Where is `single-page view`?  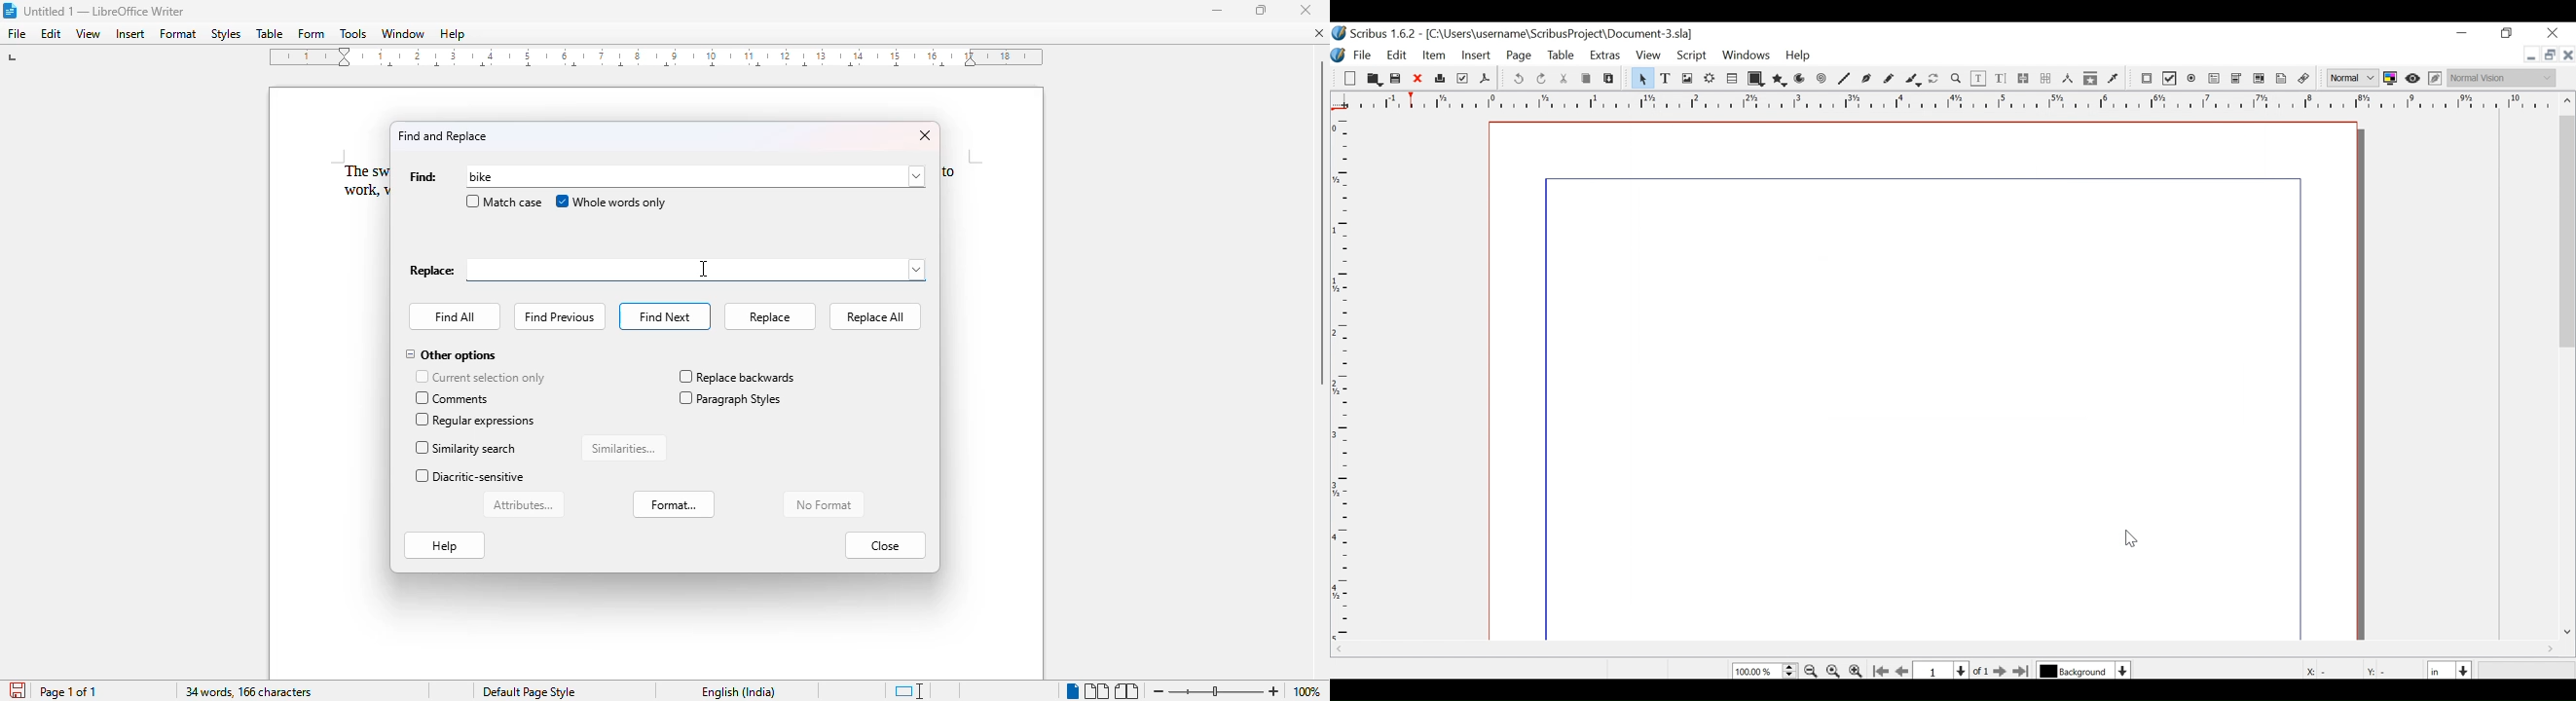
single-page view is located at coordinates (1072, 691).